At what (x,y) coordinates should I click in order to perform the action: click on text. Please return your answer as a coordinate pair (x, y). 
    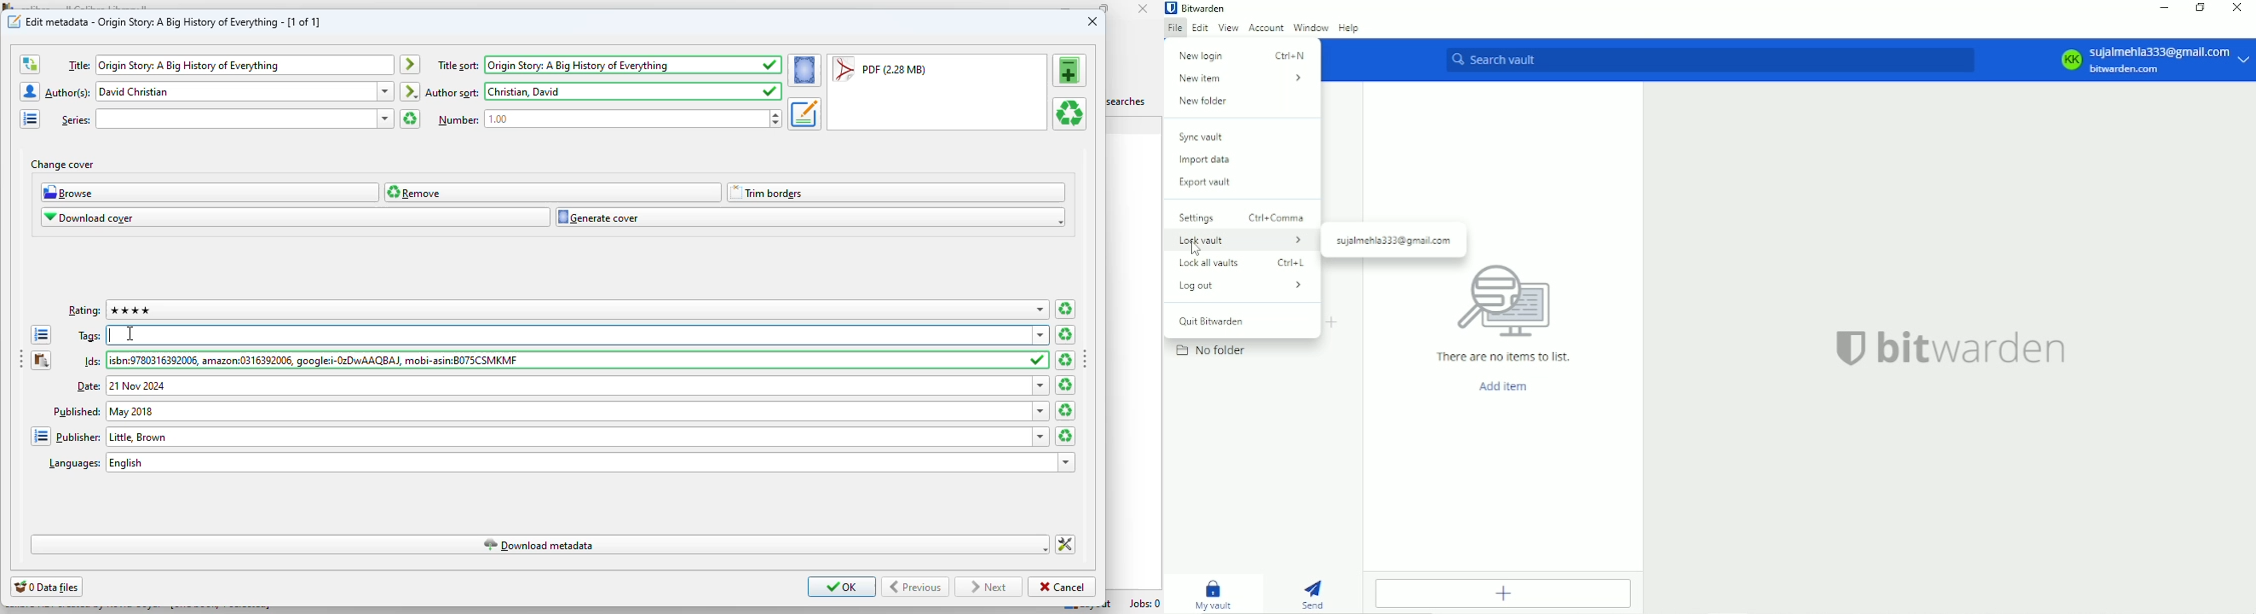
    Looking at the image, I should click on (453, 93).